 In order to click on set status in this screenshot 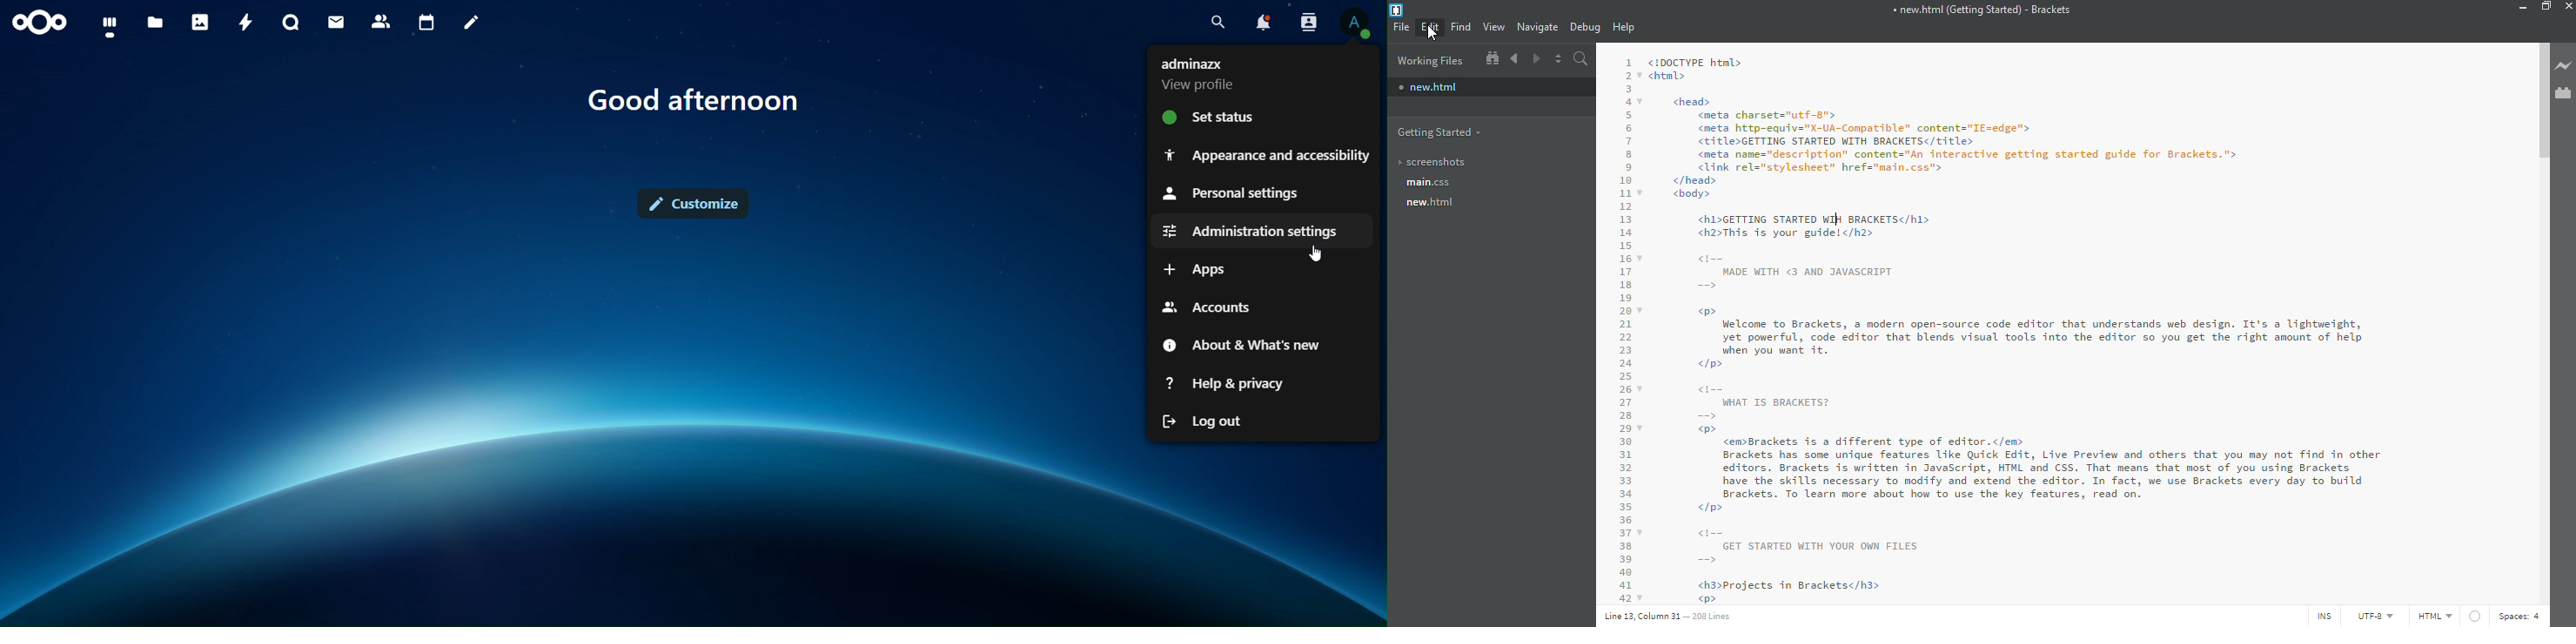, I will do `click(1213, 120)`.